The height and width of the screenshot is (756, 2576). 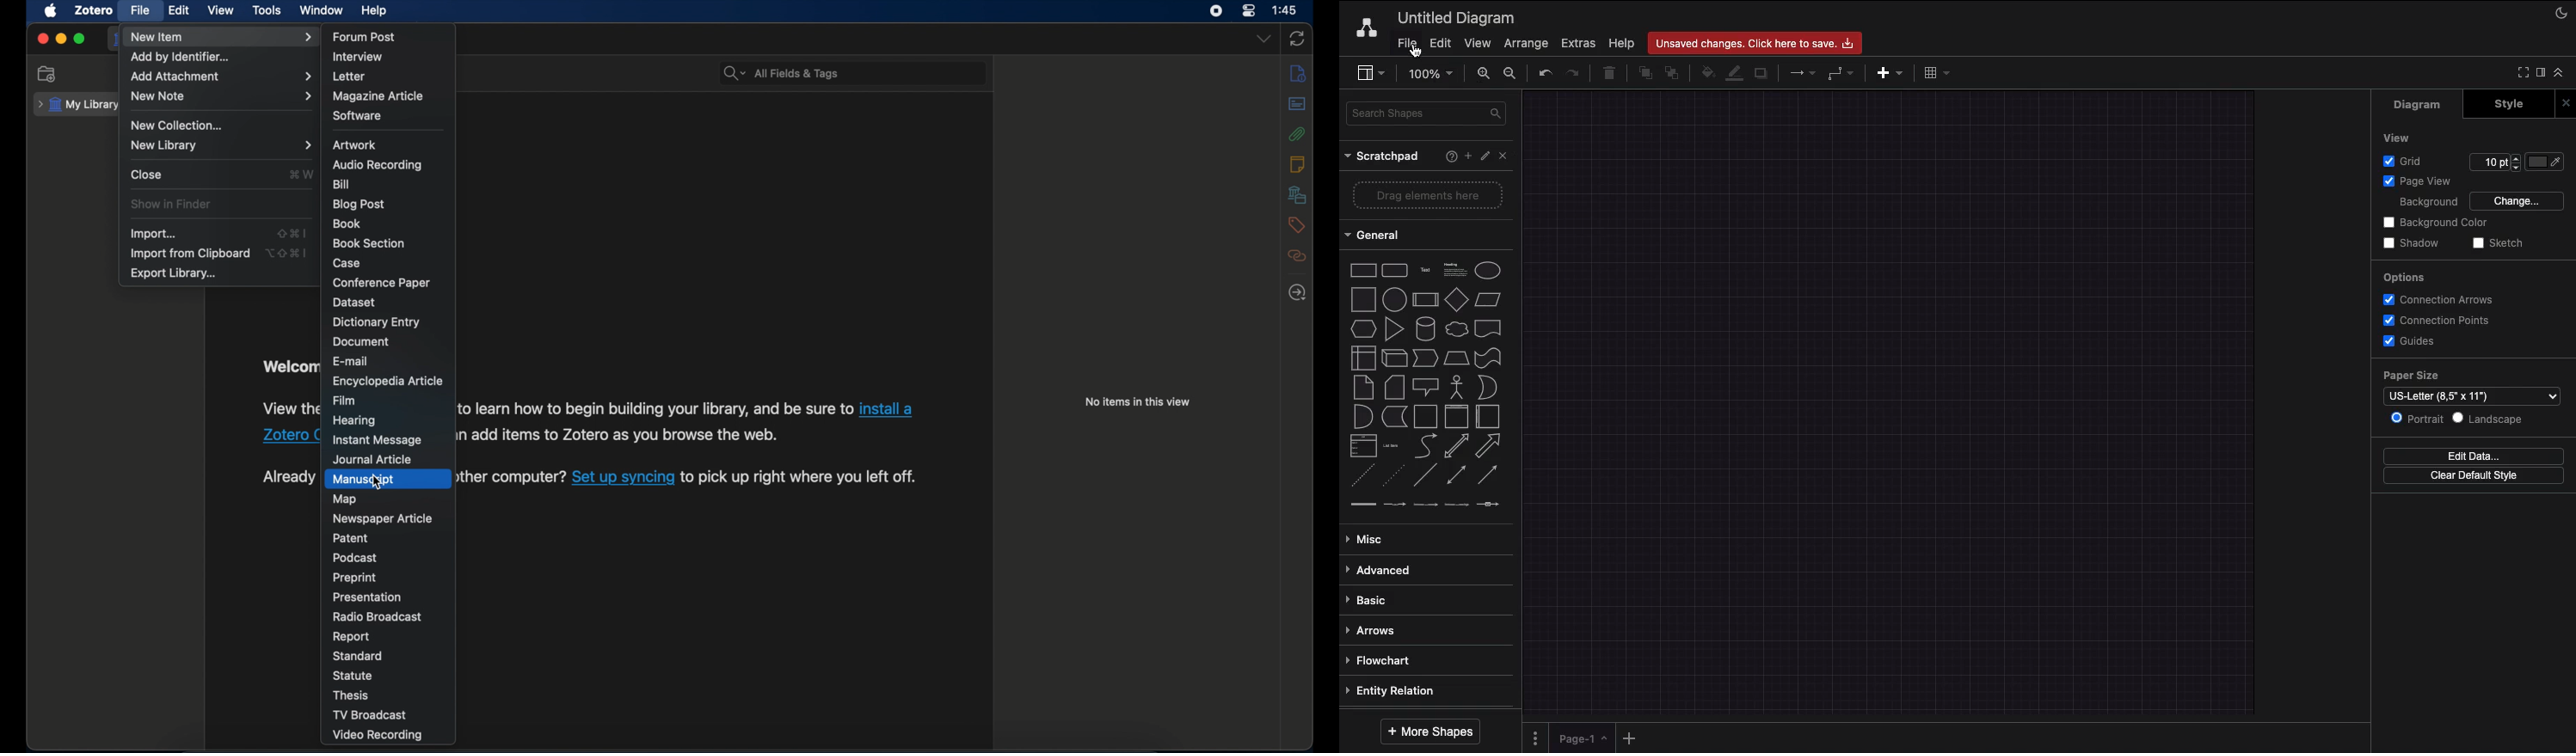 I want to click on Format, so click(x=2542, y=75).